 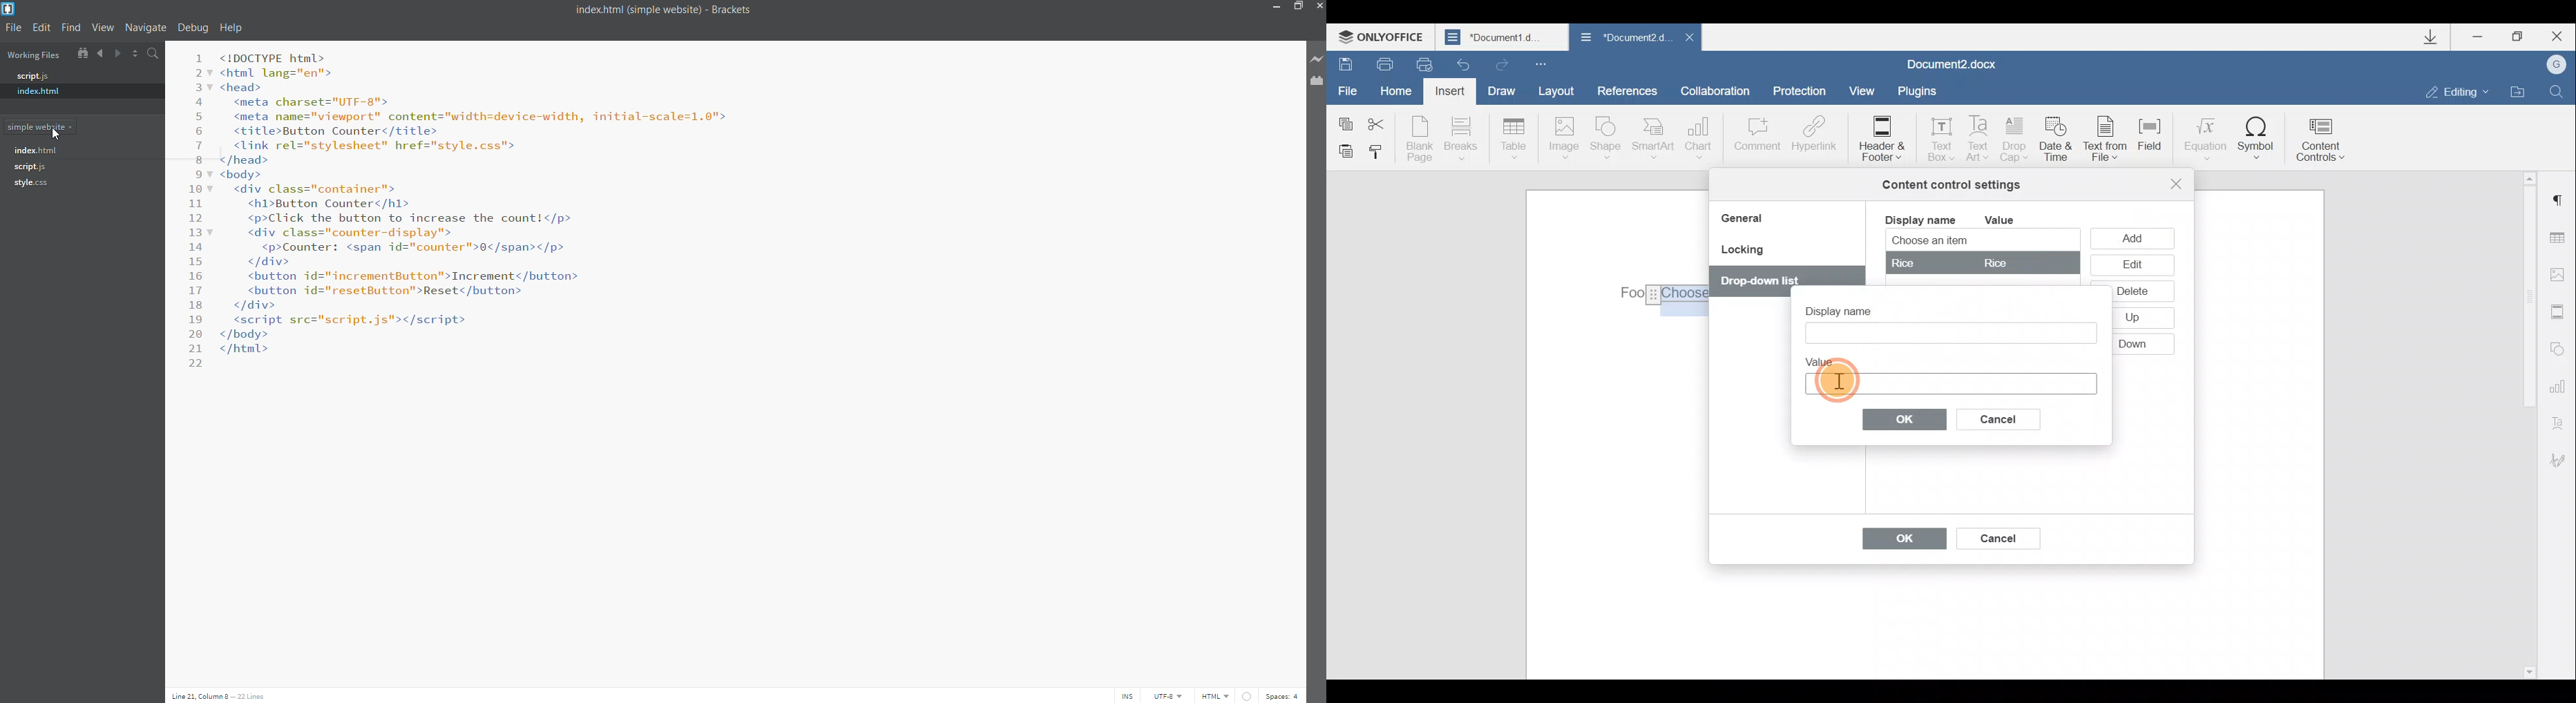 What do you see at coordinates (1285, 696) in the screenshot?
I see `spaces: 4` at bounding box center [1285, 696].